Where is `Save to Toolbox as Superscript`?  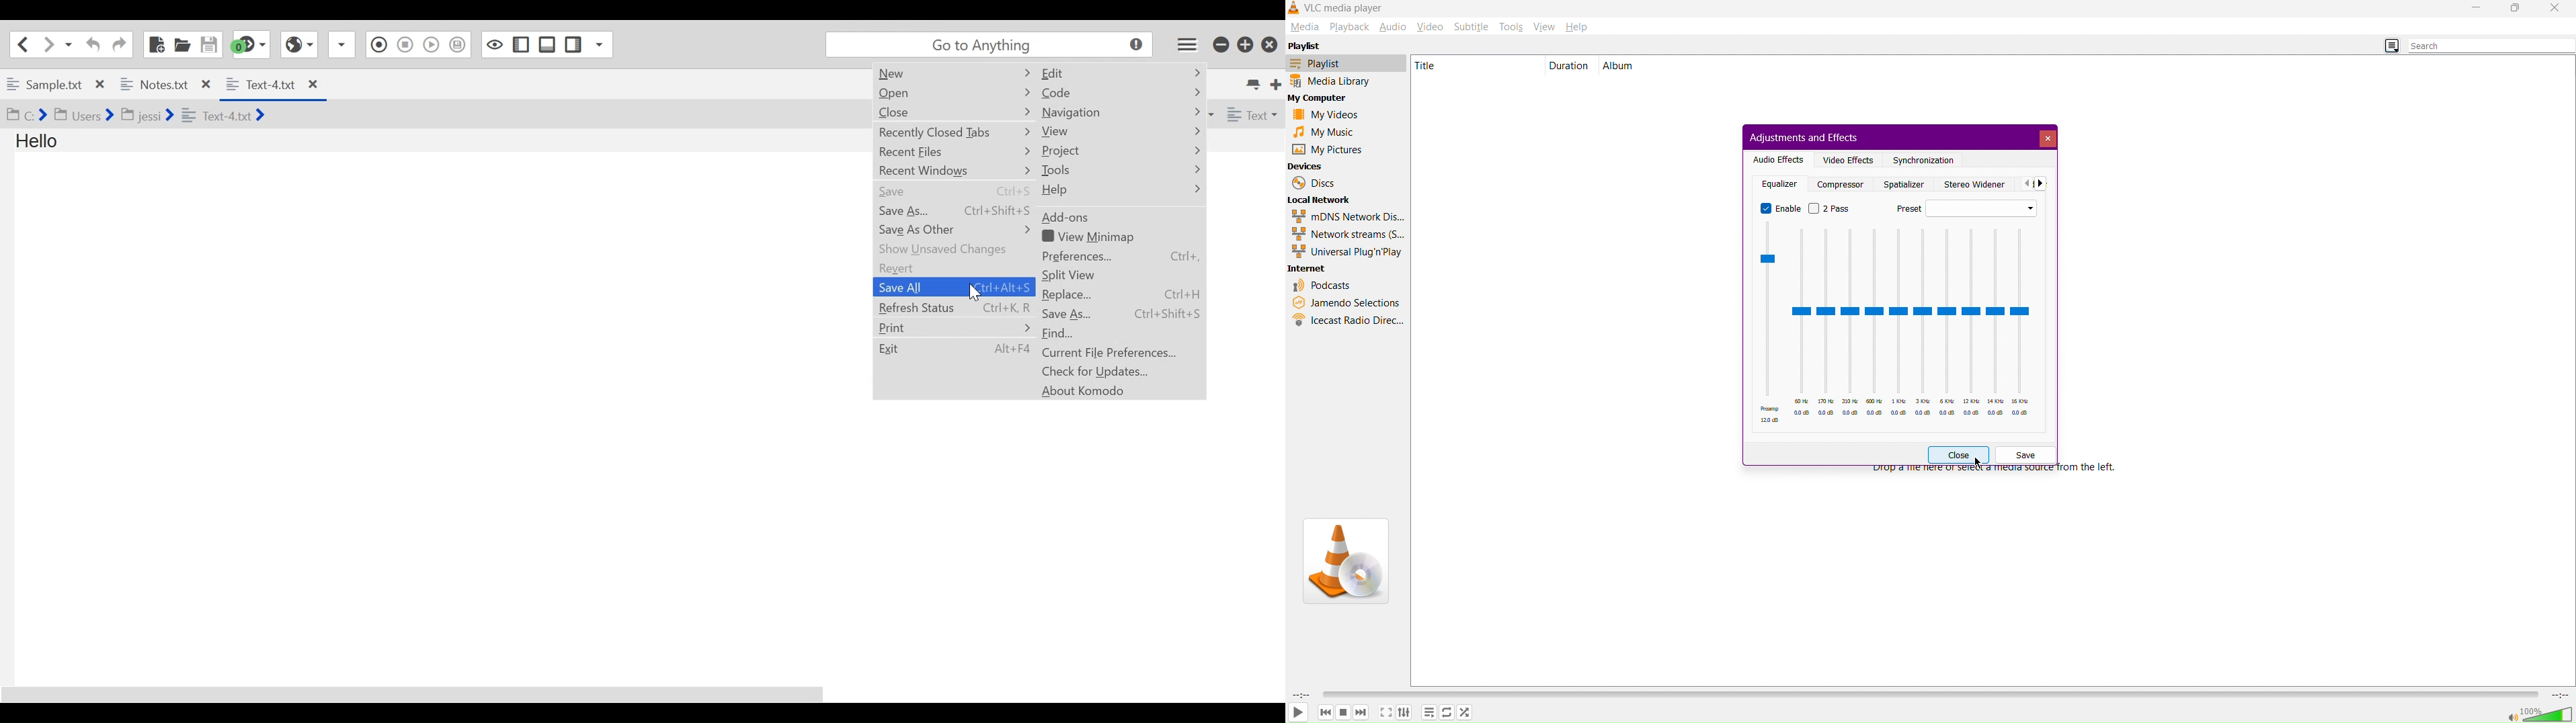 Save to Toolbox as Superscript is located at coordinates (457, 46).